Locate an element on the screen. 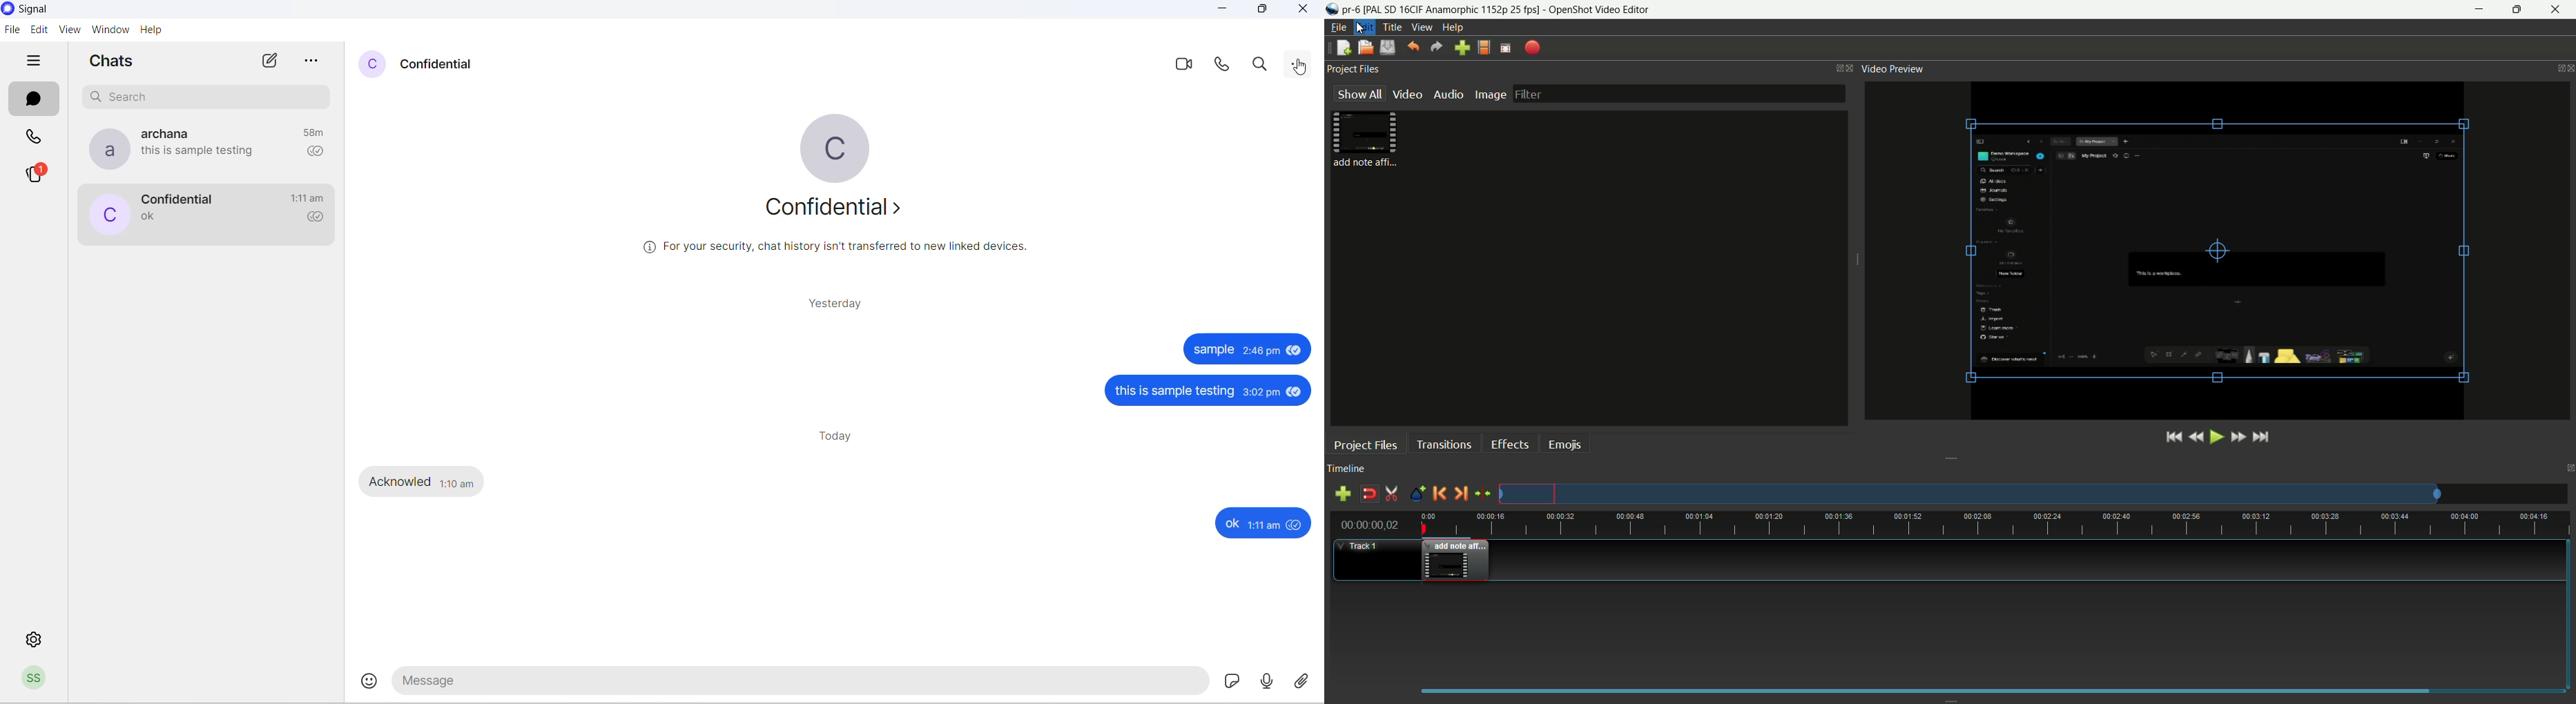  hide is located at coordinates (36, 61).